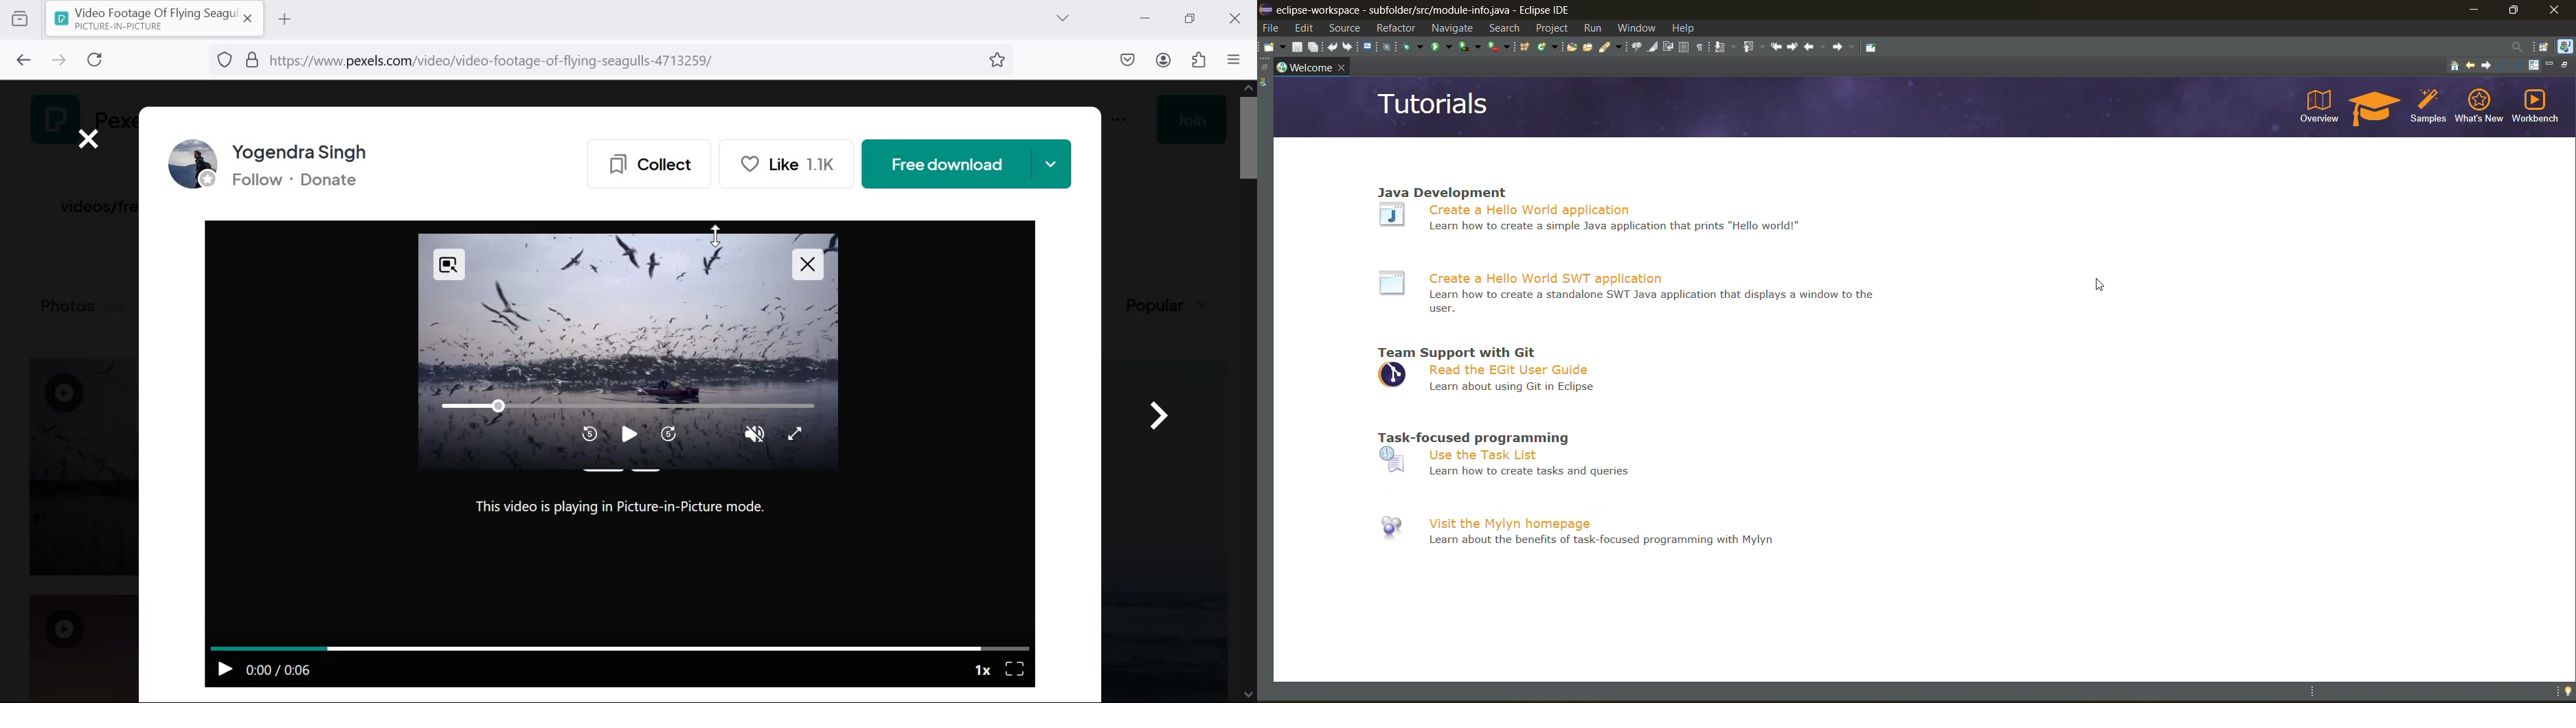  I want to click on close, so click(250, 19).